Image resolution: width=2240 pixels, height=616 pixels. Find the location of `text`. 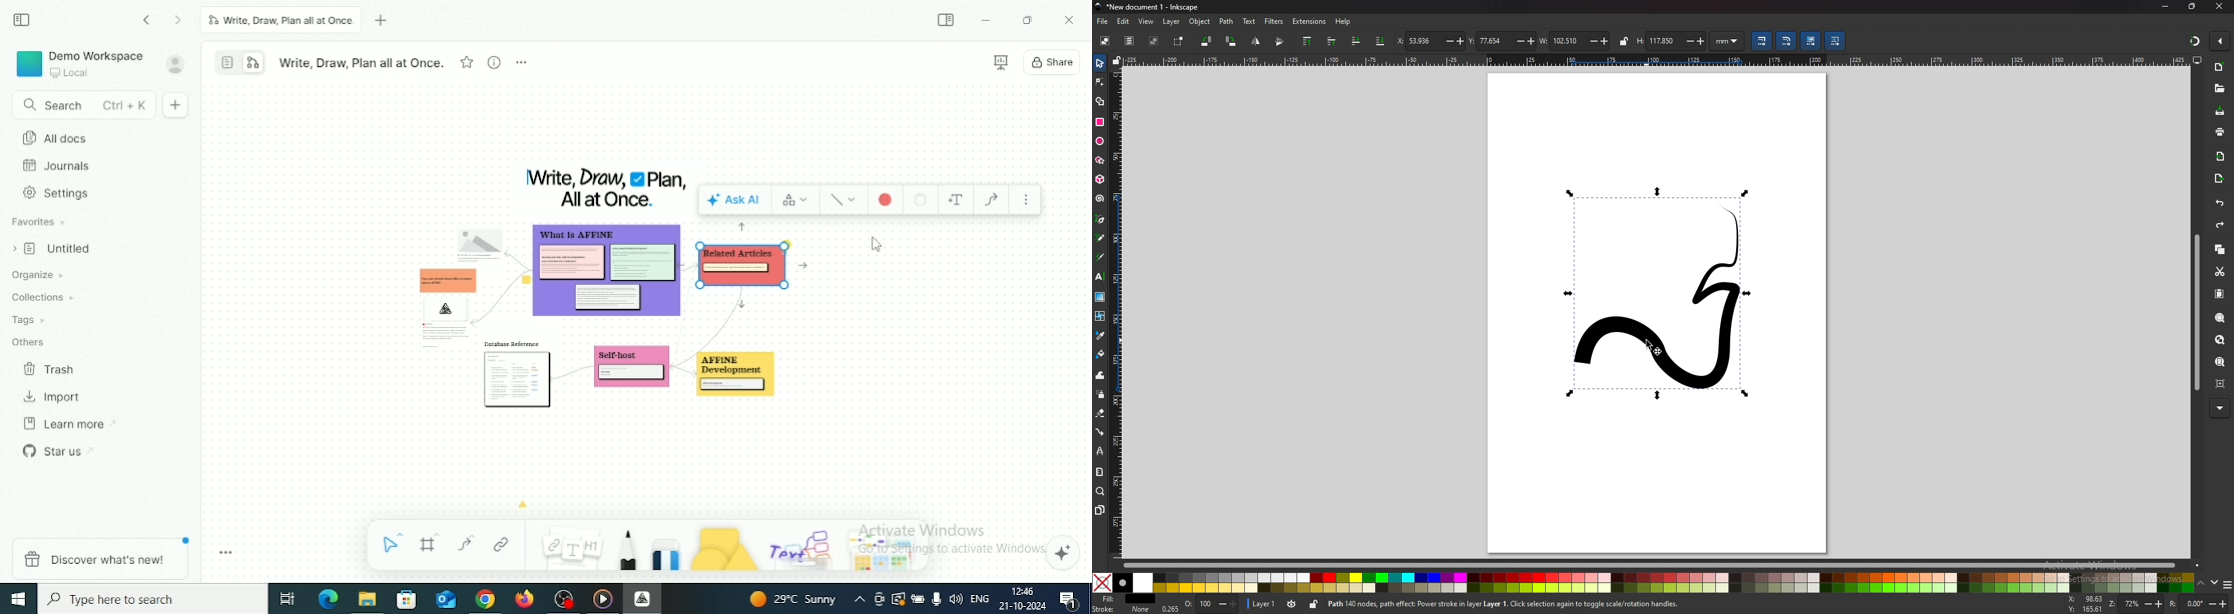

text is located at coordinates (1249, 21).